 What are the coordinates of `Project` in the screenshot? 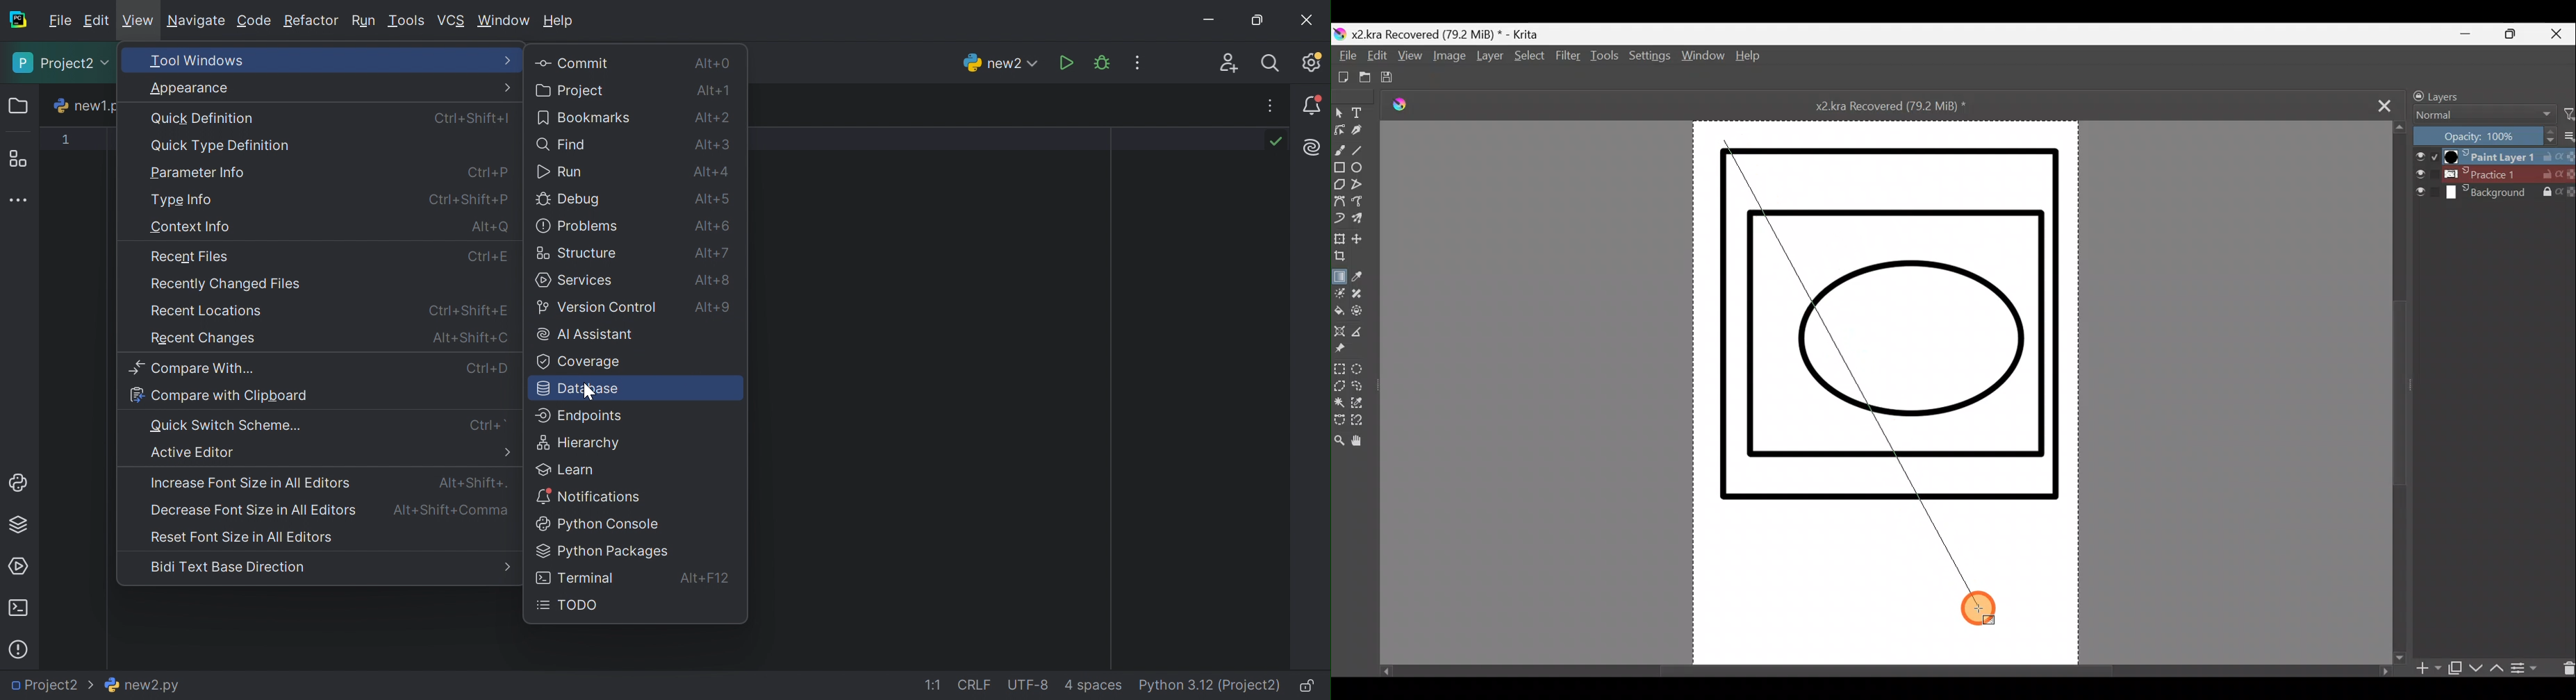 It's located at (572, 90).